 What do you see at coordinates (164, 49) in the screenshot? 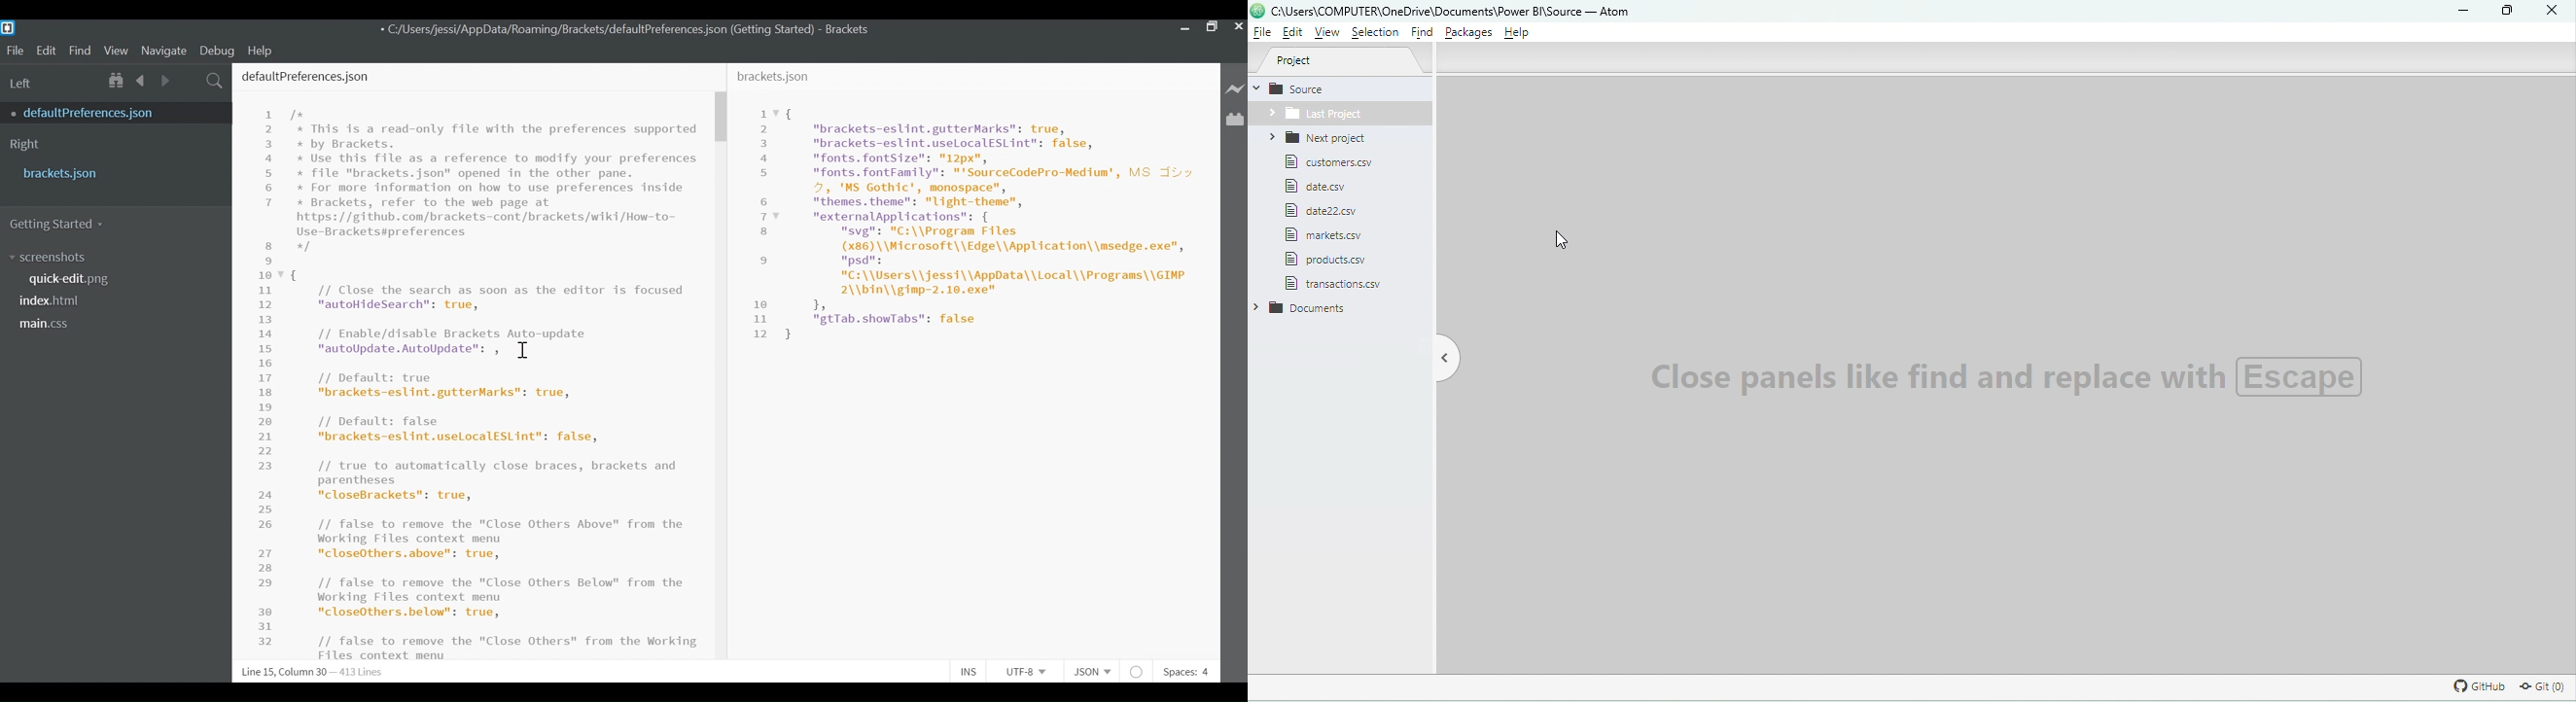
I see `Navigate` at bounding box center [164, 49].